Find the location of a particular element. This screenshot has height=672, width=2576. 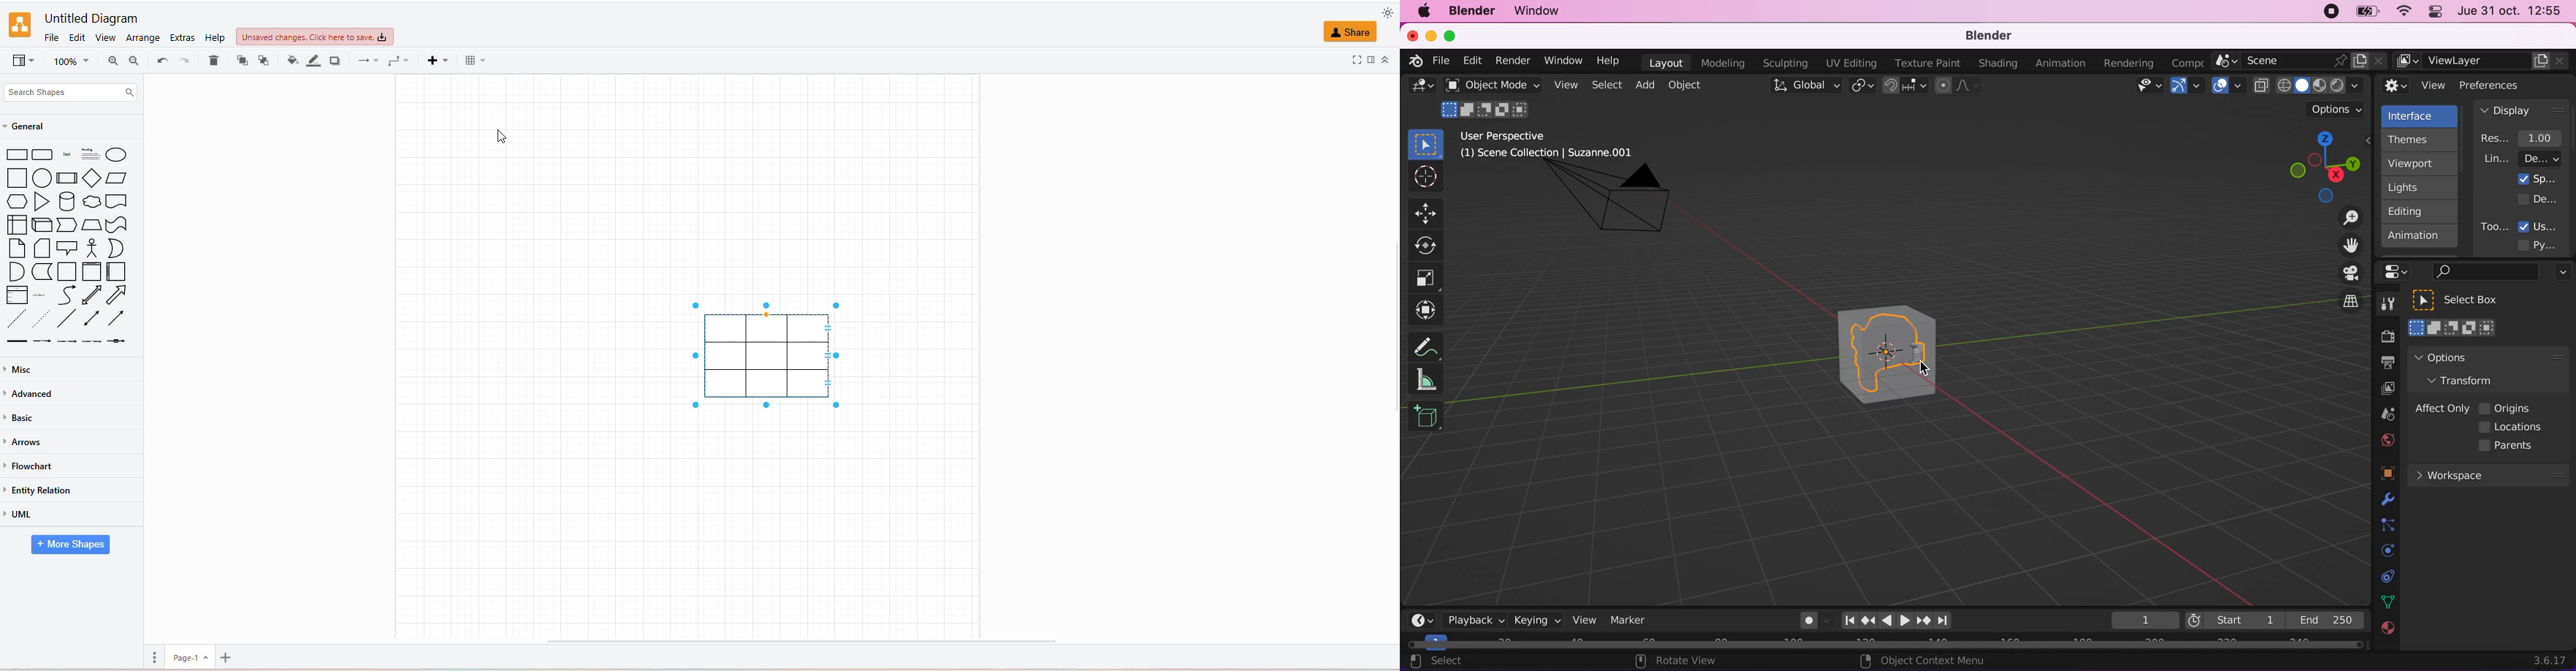

toggle the camera view is located at coordinates (2345, 274).